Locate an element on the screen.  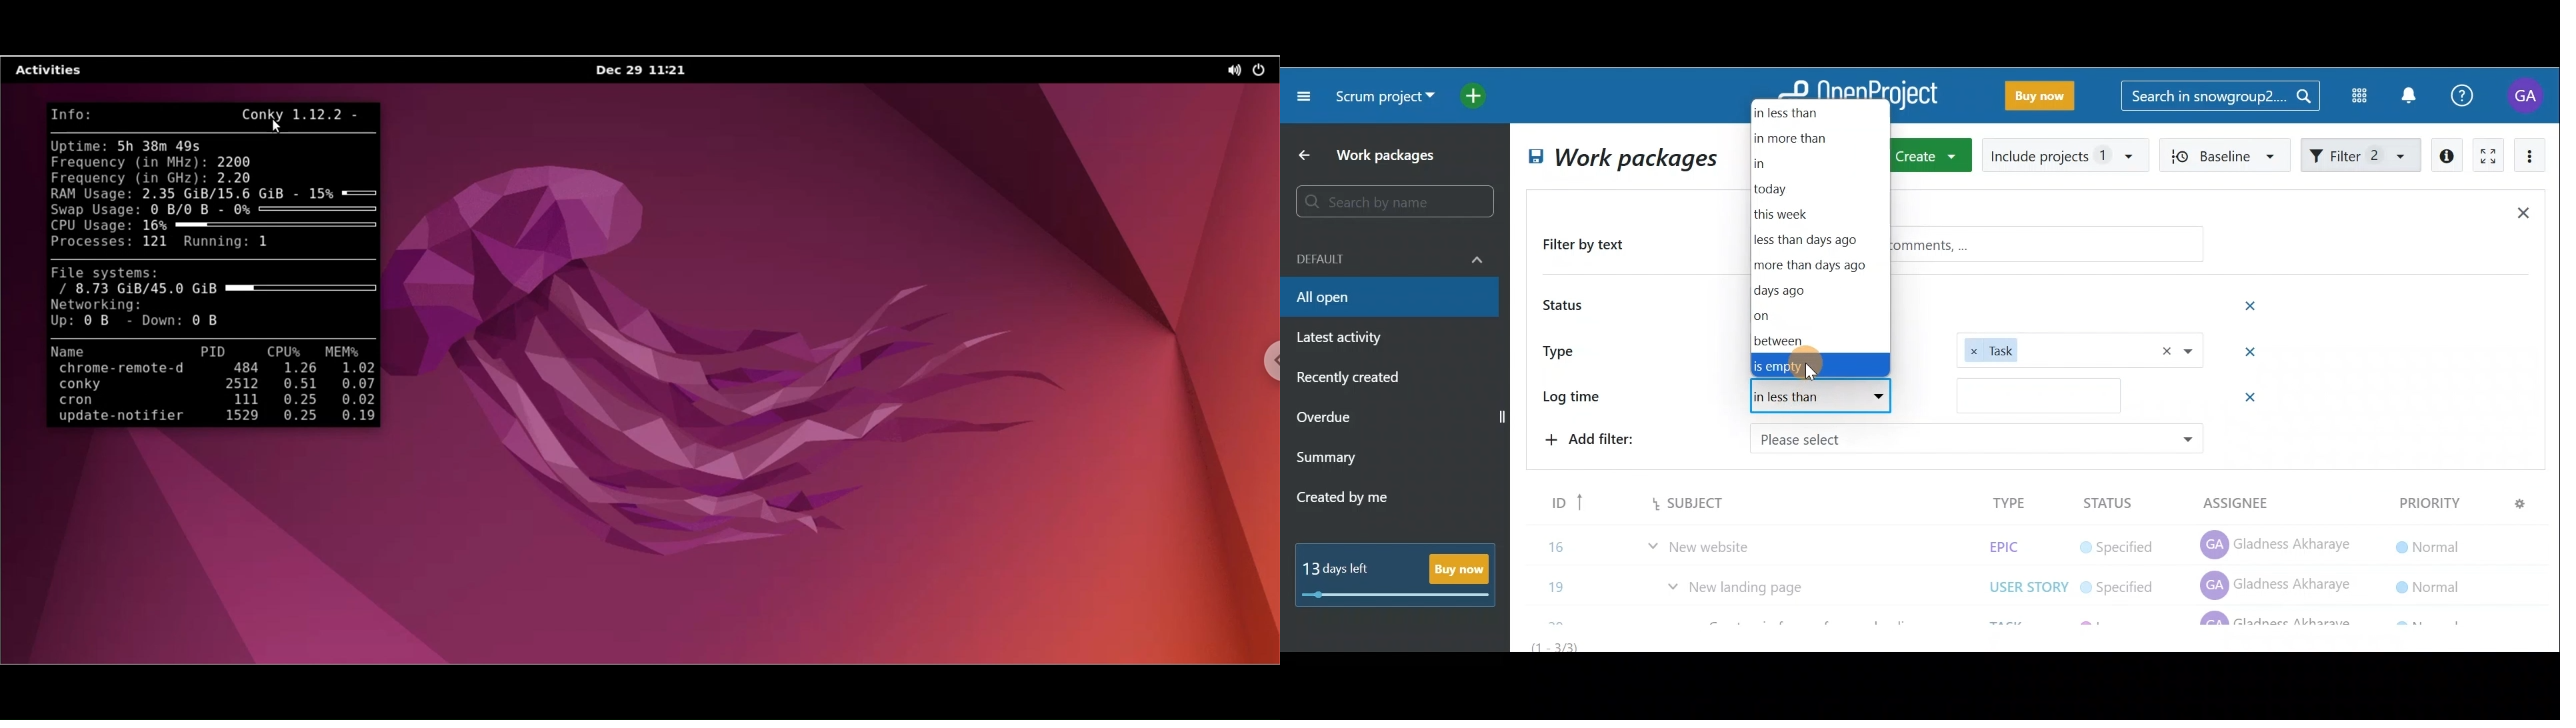
in more than is located at coordinates (1812, 140).